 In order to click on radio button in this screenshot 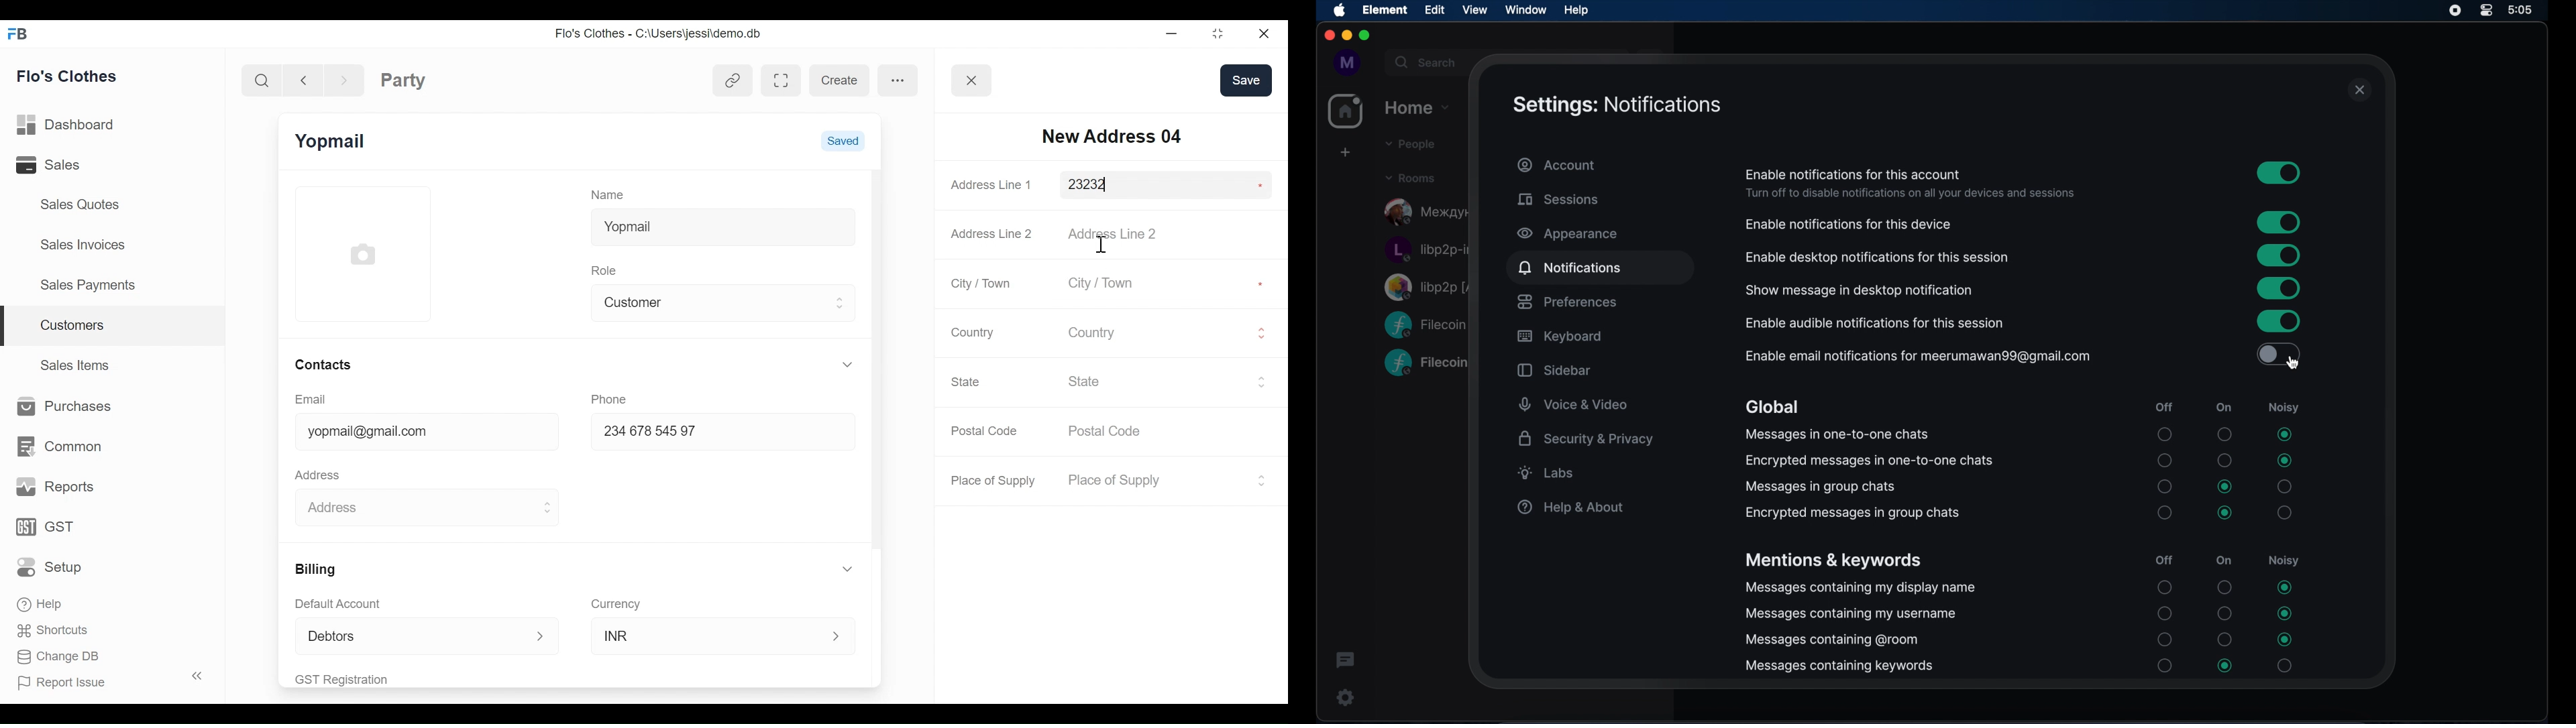, I will do `click(2165, 665)`.